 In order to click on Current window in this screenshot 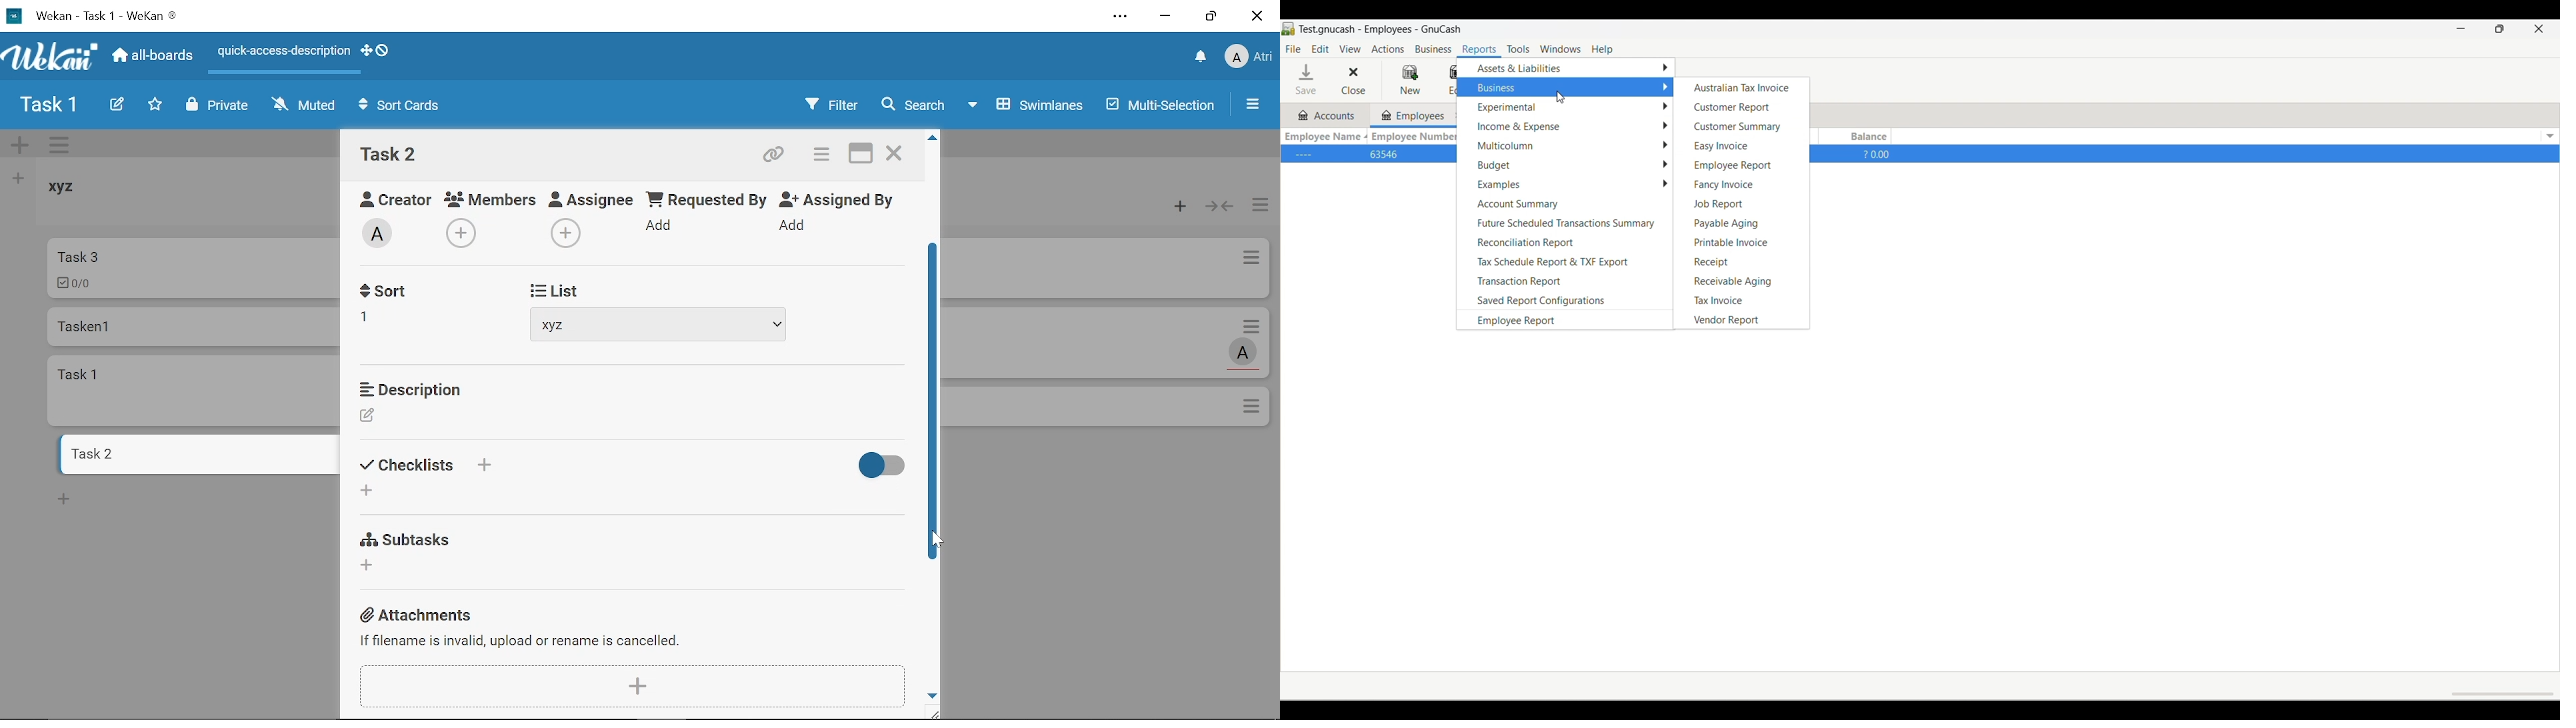, I will do `click(92, 14)`.